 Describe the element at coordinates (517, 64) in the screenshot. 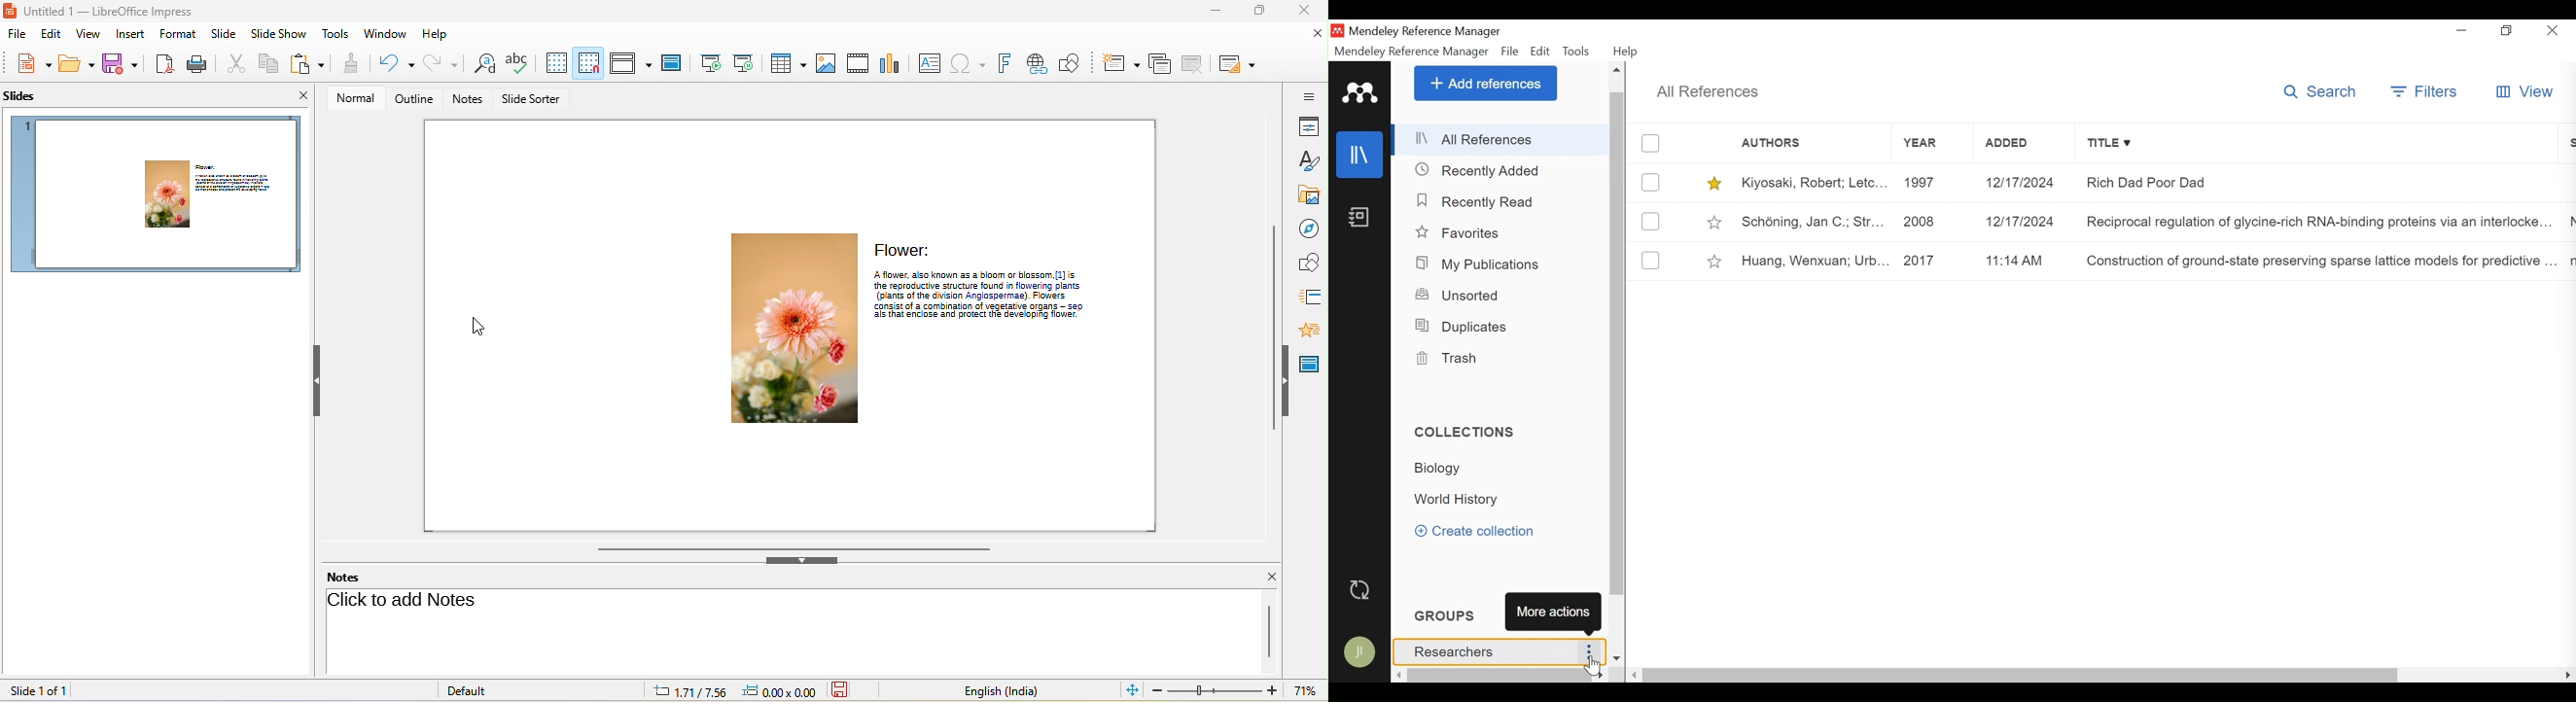

I see `spelling` at that location.